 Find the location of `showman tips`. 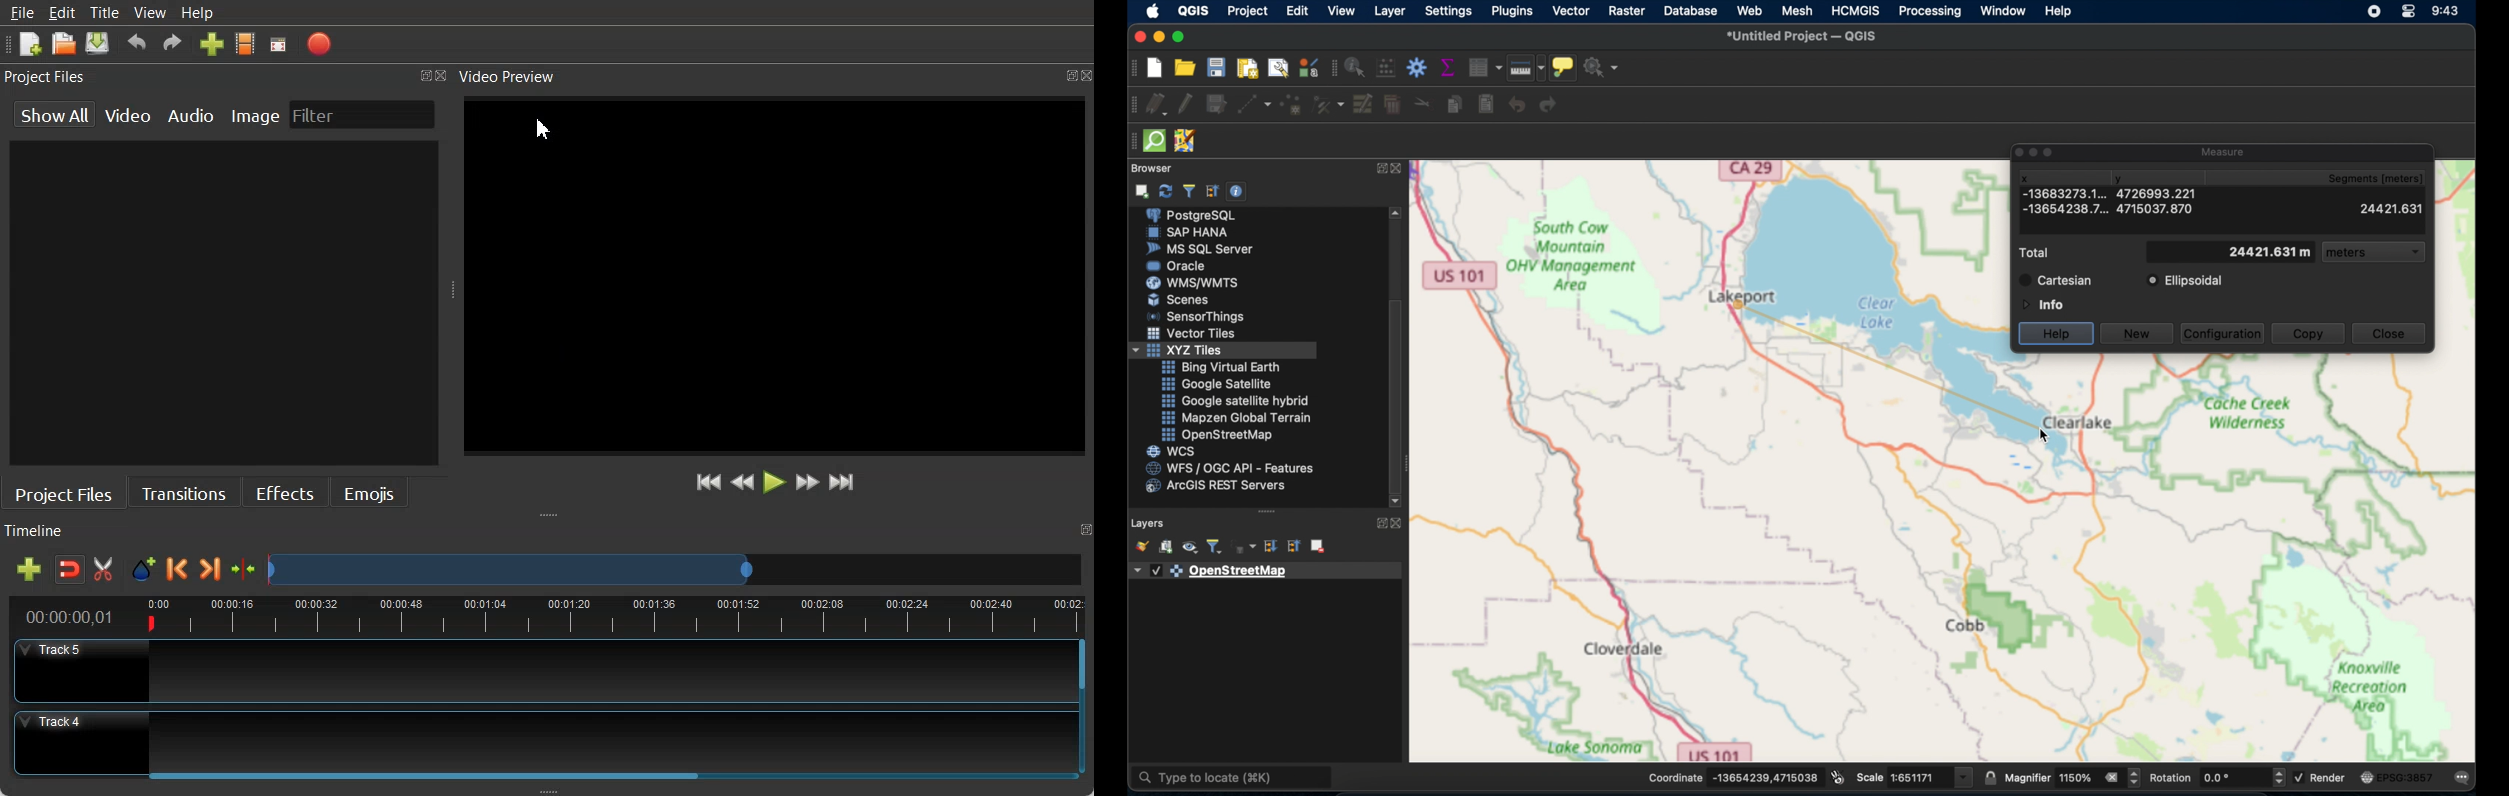

showman tips is located at coordinates (1563, 66).